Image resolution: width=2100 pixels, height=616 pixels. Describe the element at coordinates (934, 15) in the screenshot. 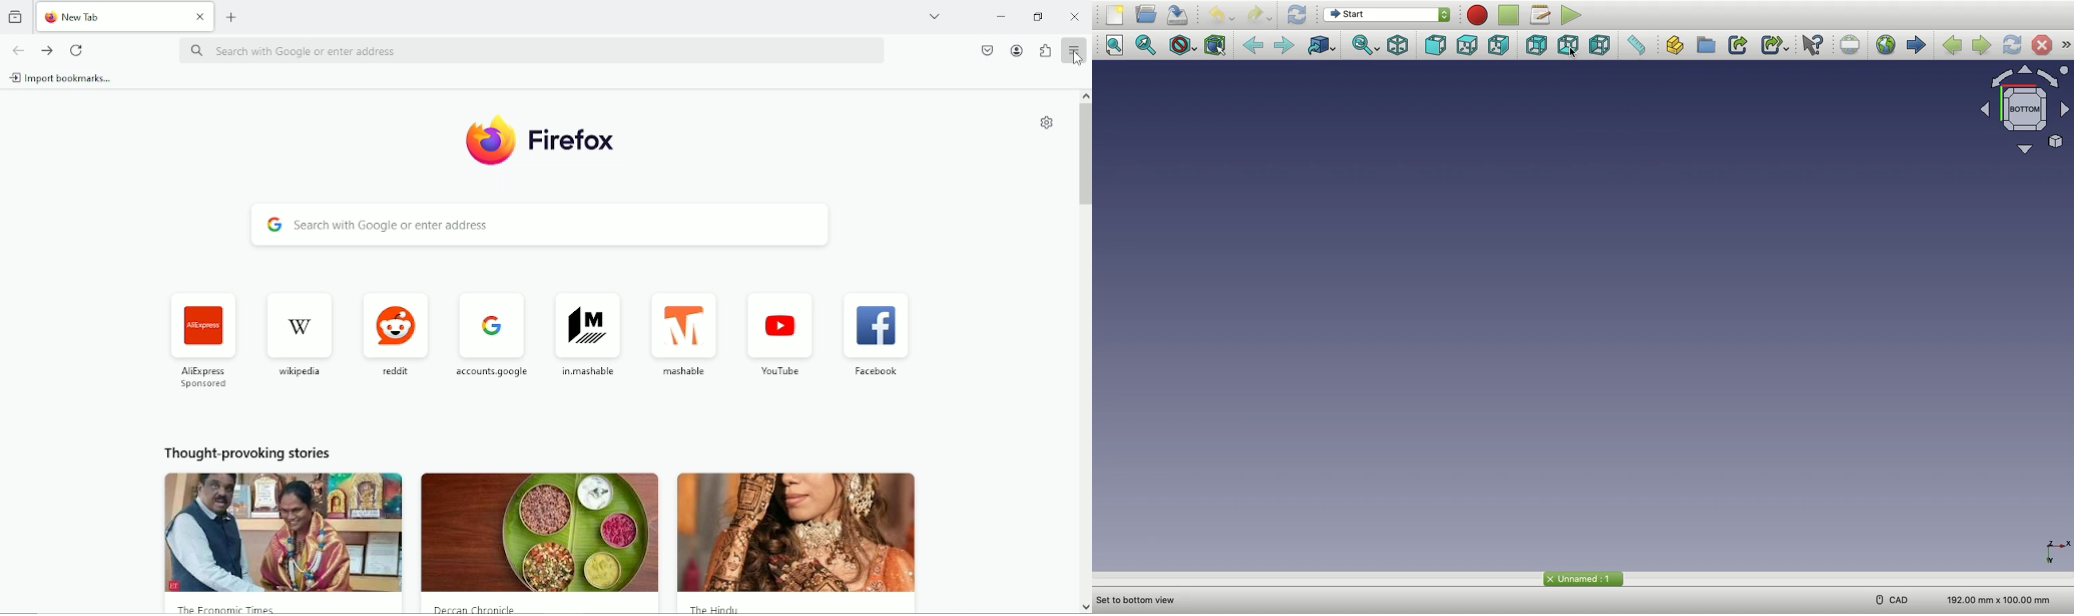

I see `List all tabs` at that location.